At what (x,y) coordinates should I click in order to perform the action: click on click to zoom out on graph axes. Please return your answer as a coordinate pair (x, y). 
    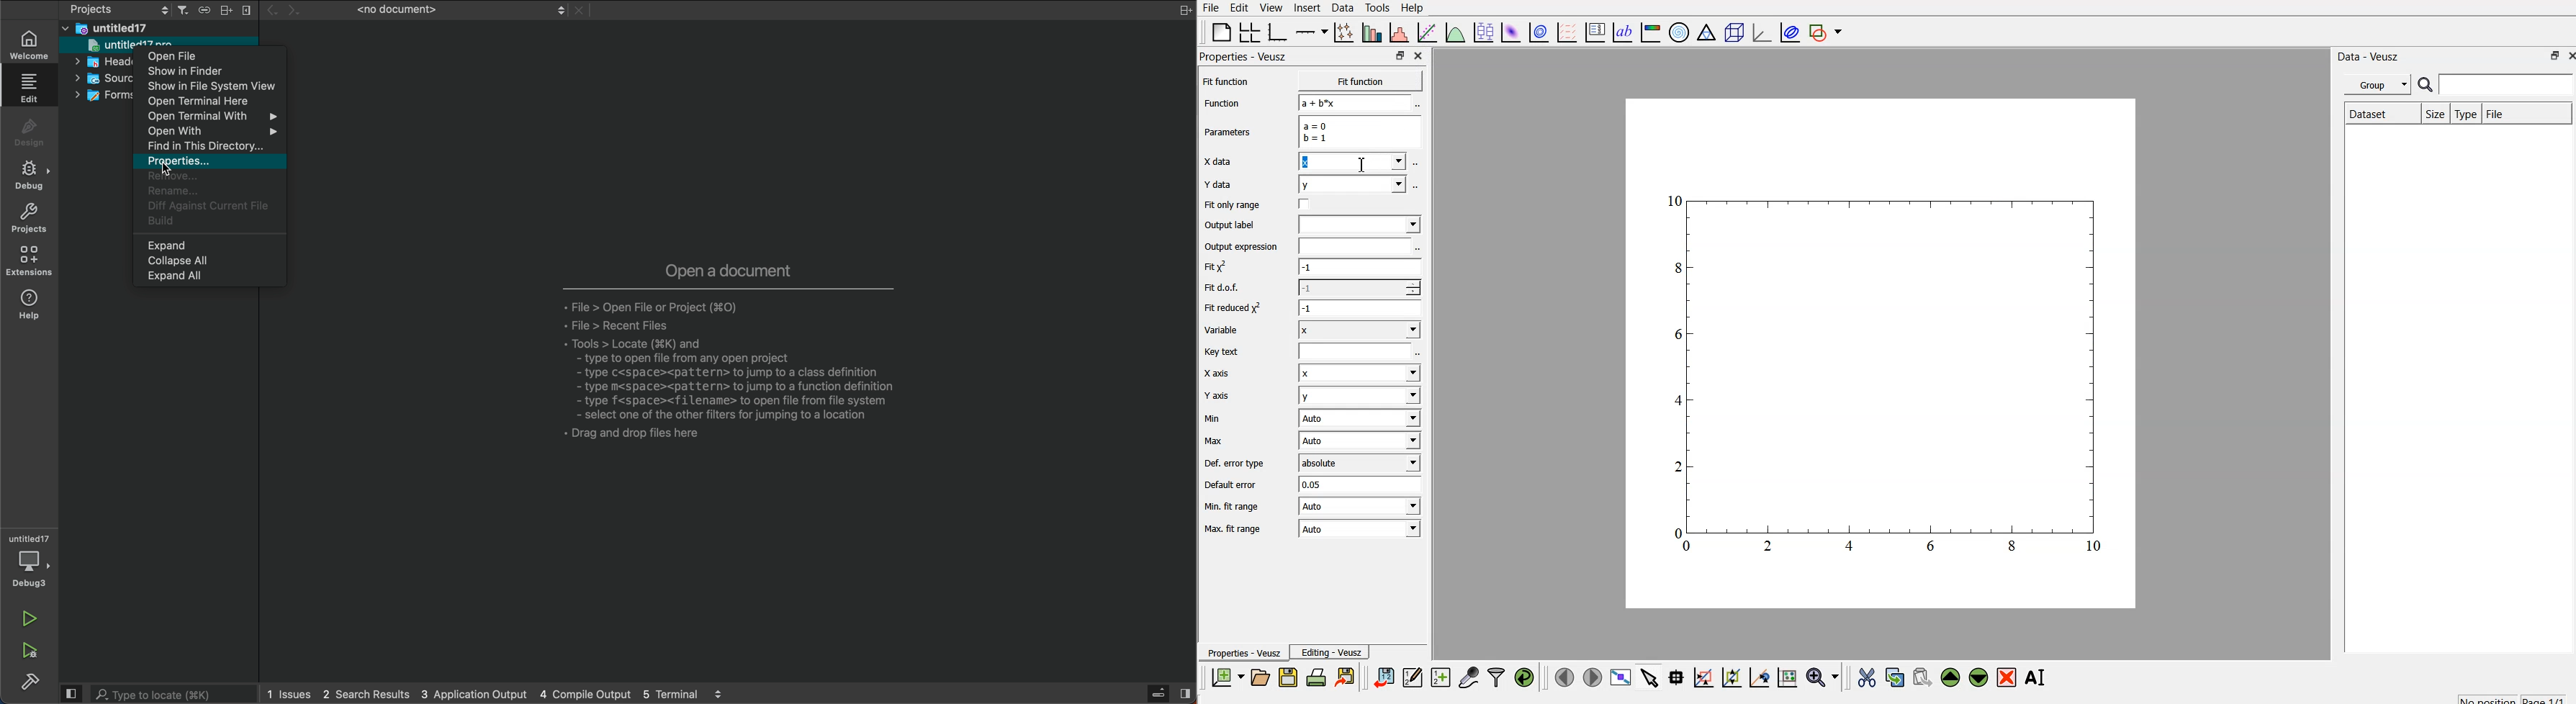
    Looking at the image, I should click on (1731, 677).